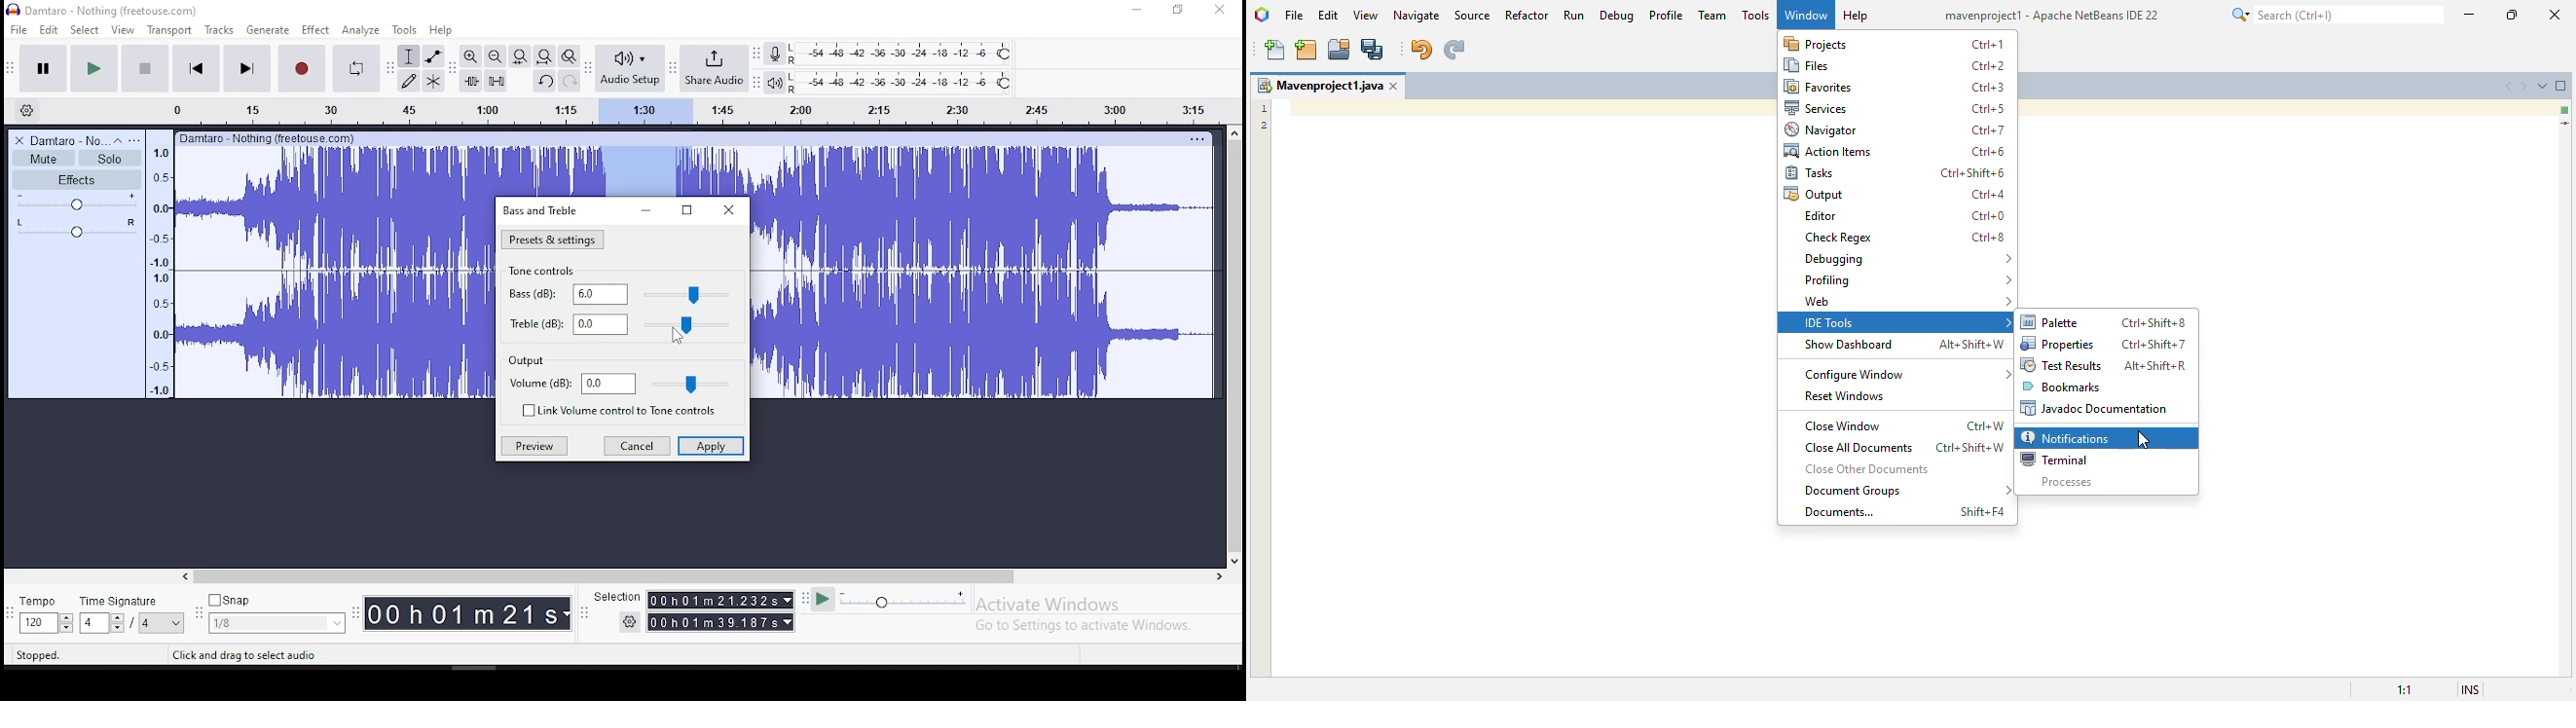  What do you see at coordinates (775, 53) in the screenshot?
I see `record meter` at bounding box center [775, 53].